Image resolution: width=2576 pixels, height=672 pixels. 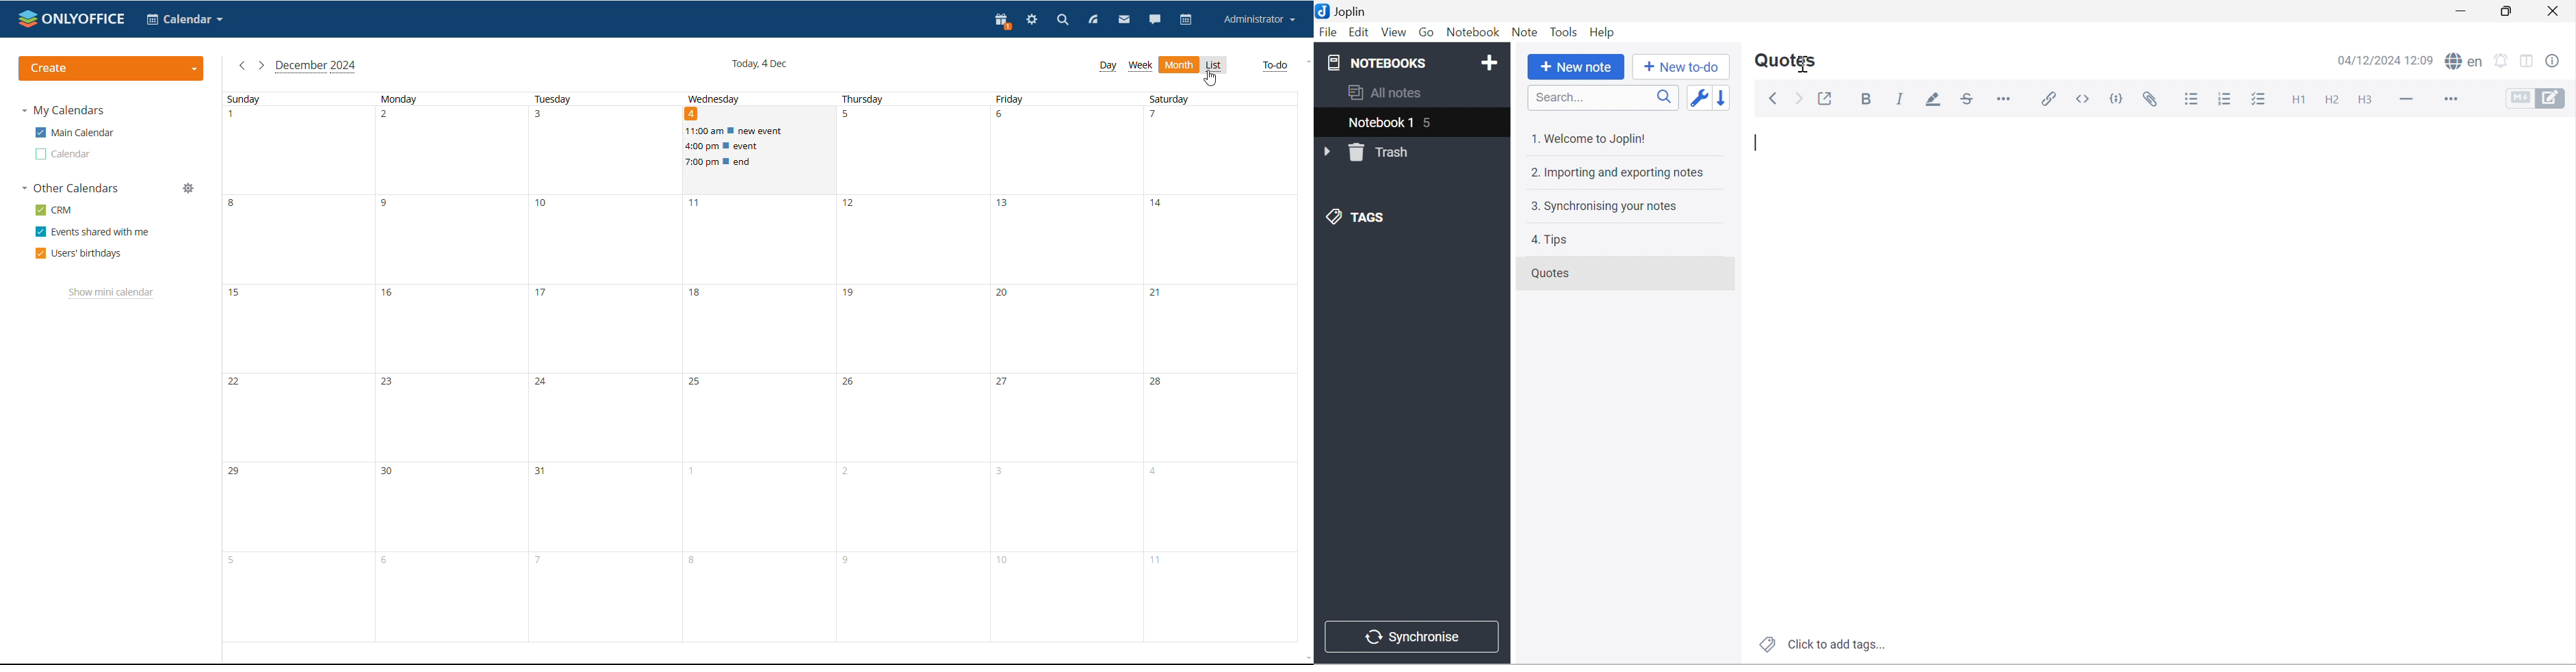 What do you see at coordinates (2193, 101) in the screenshot?
I see `Bulleted list` at bounding box center [2193, 101].